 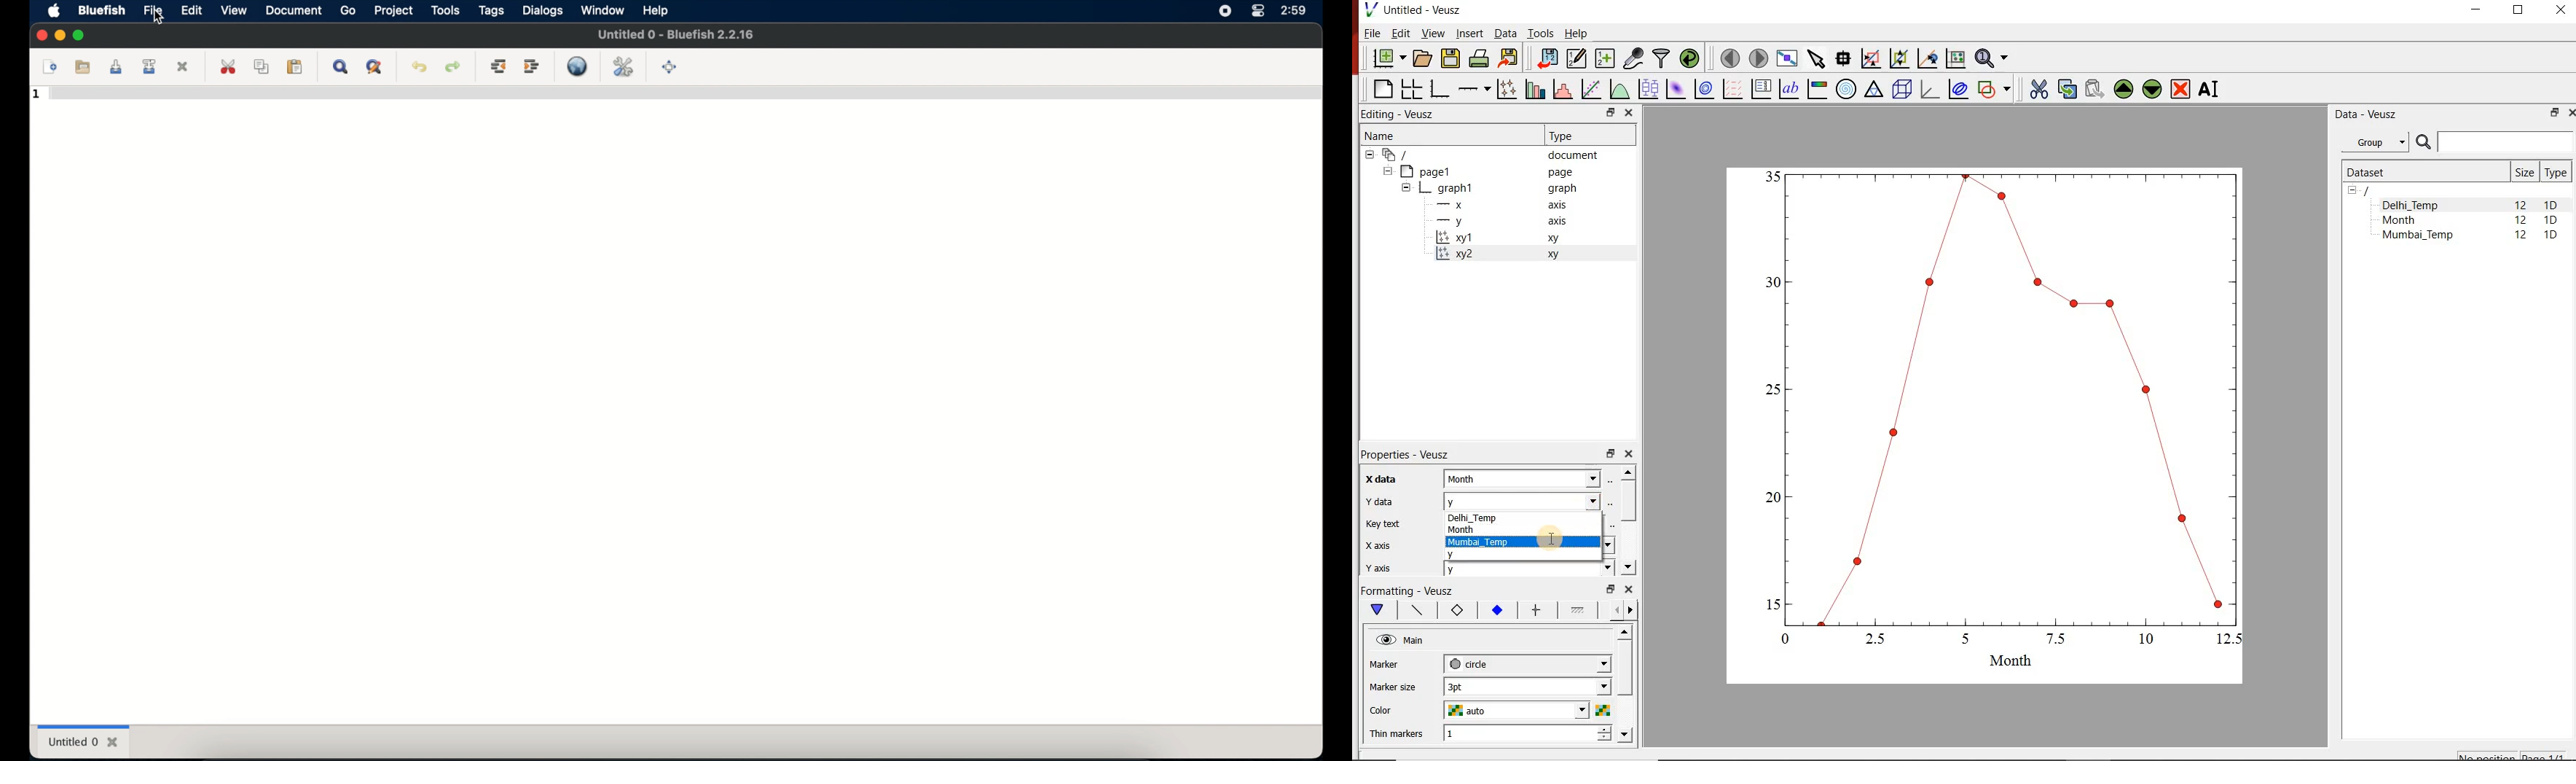 What do you see at coordinates (1479, 59) in the screenshot?
I see `print the document` at bounding box center [1479, 59].